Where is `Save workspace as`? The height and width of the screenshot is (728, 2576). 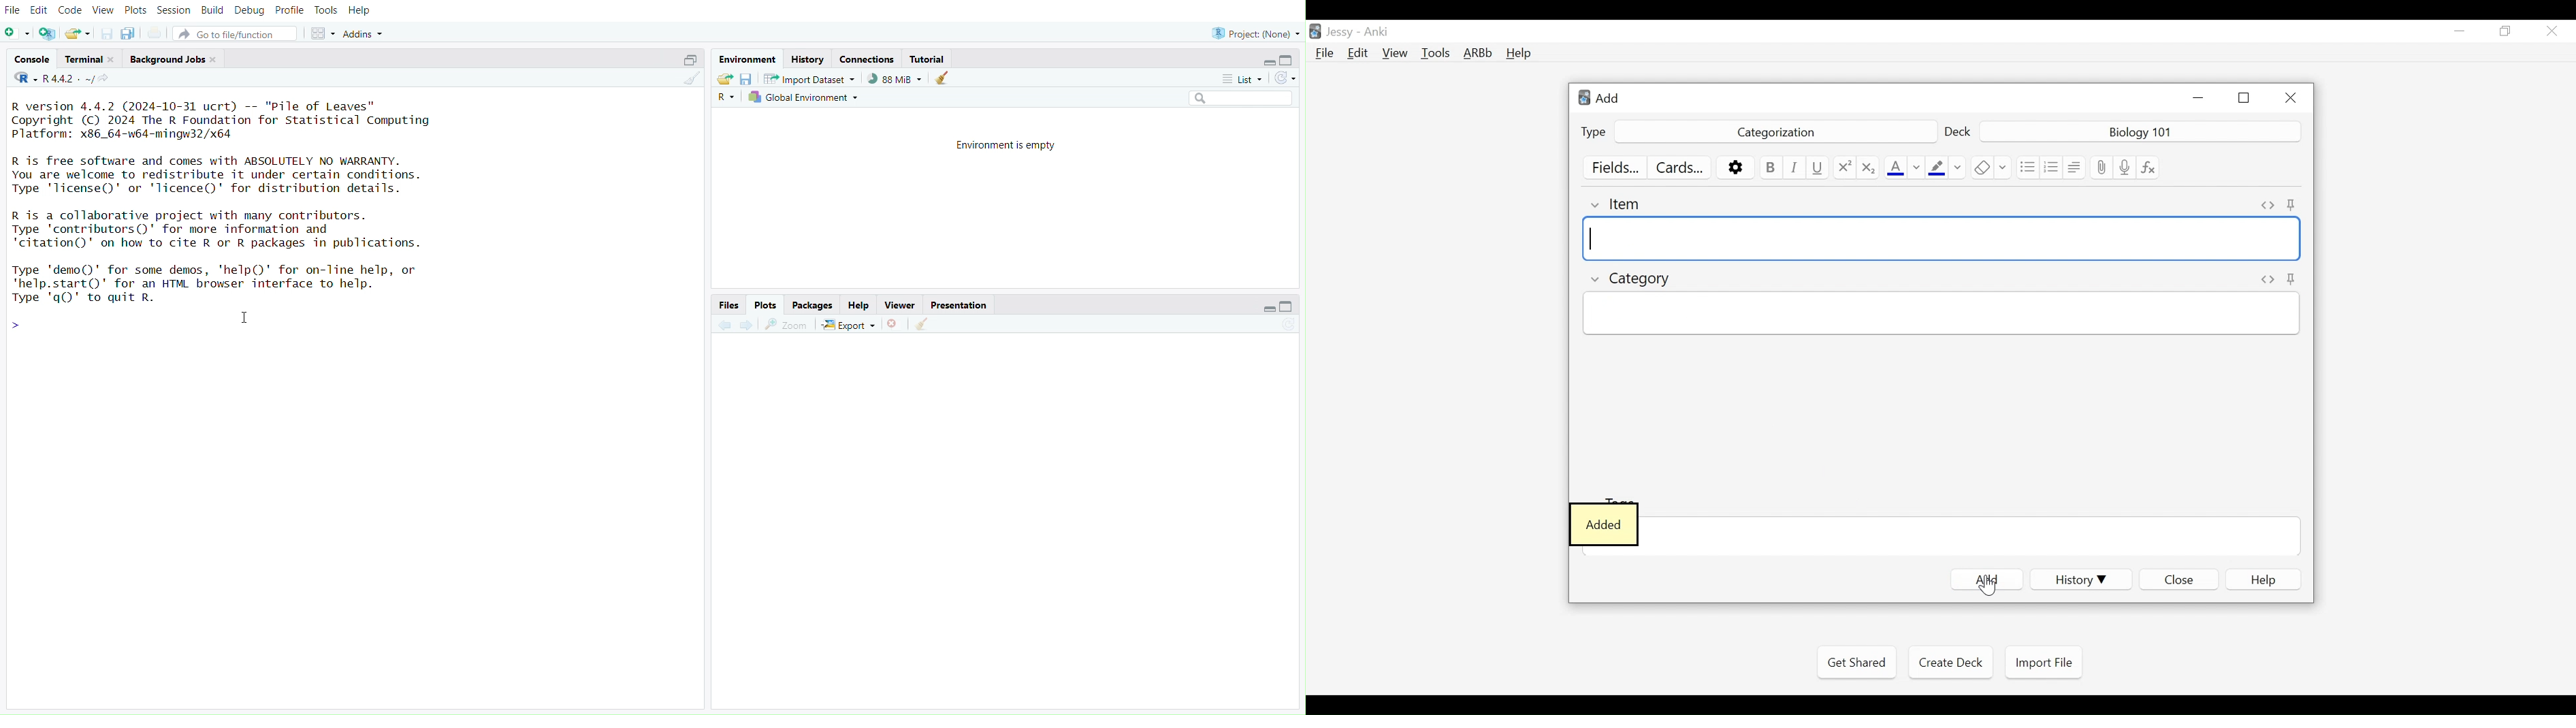 Save workspace as is located at coordinates (747, 78).